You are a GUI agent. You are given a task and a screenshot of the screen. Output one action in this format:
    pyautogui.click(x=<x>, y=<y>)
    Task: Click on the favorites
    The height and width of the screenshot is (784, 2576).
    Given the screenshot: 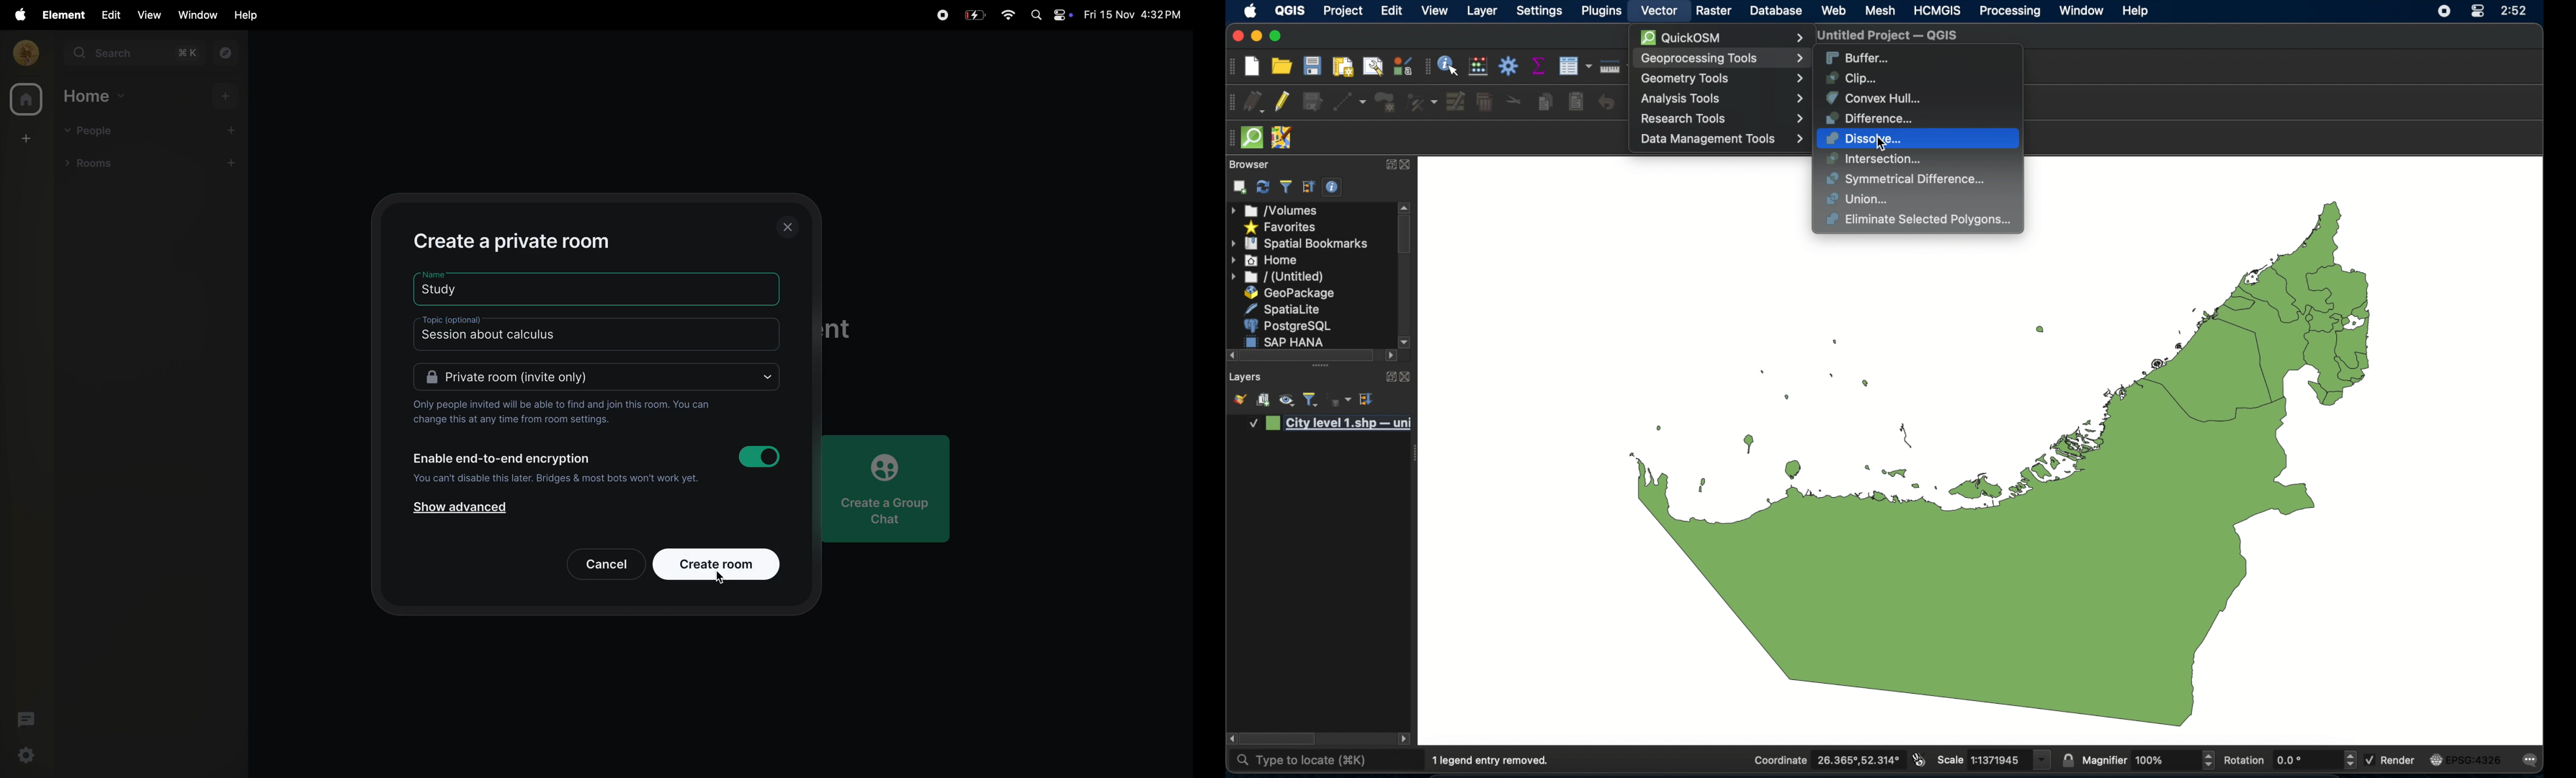 What is the action you would take?
    pyautogui.click(x=1282, y=228)
    